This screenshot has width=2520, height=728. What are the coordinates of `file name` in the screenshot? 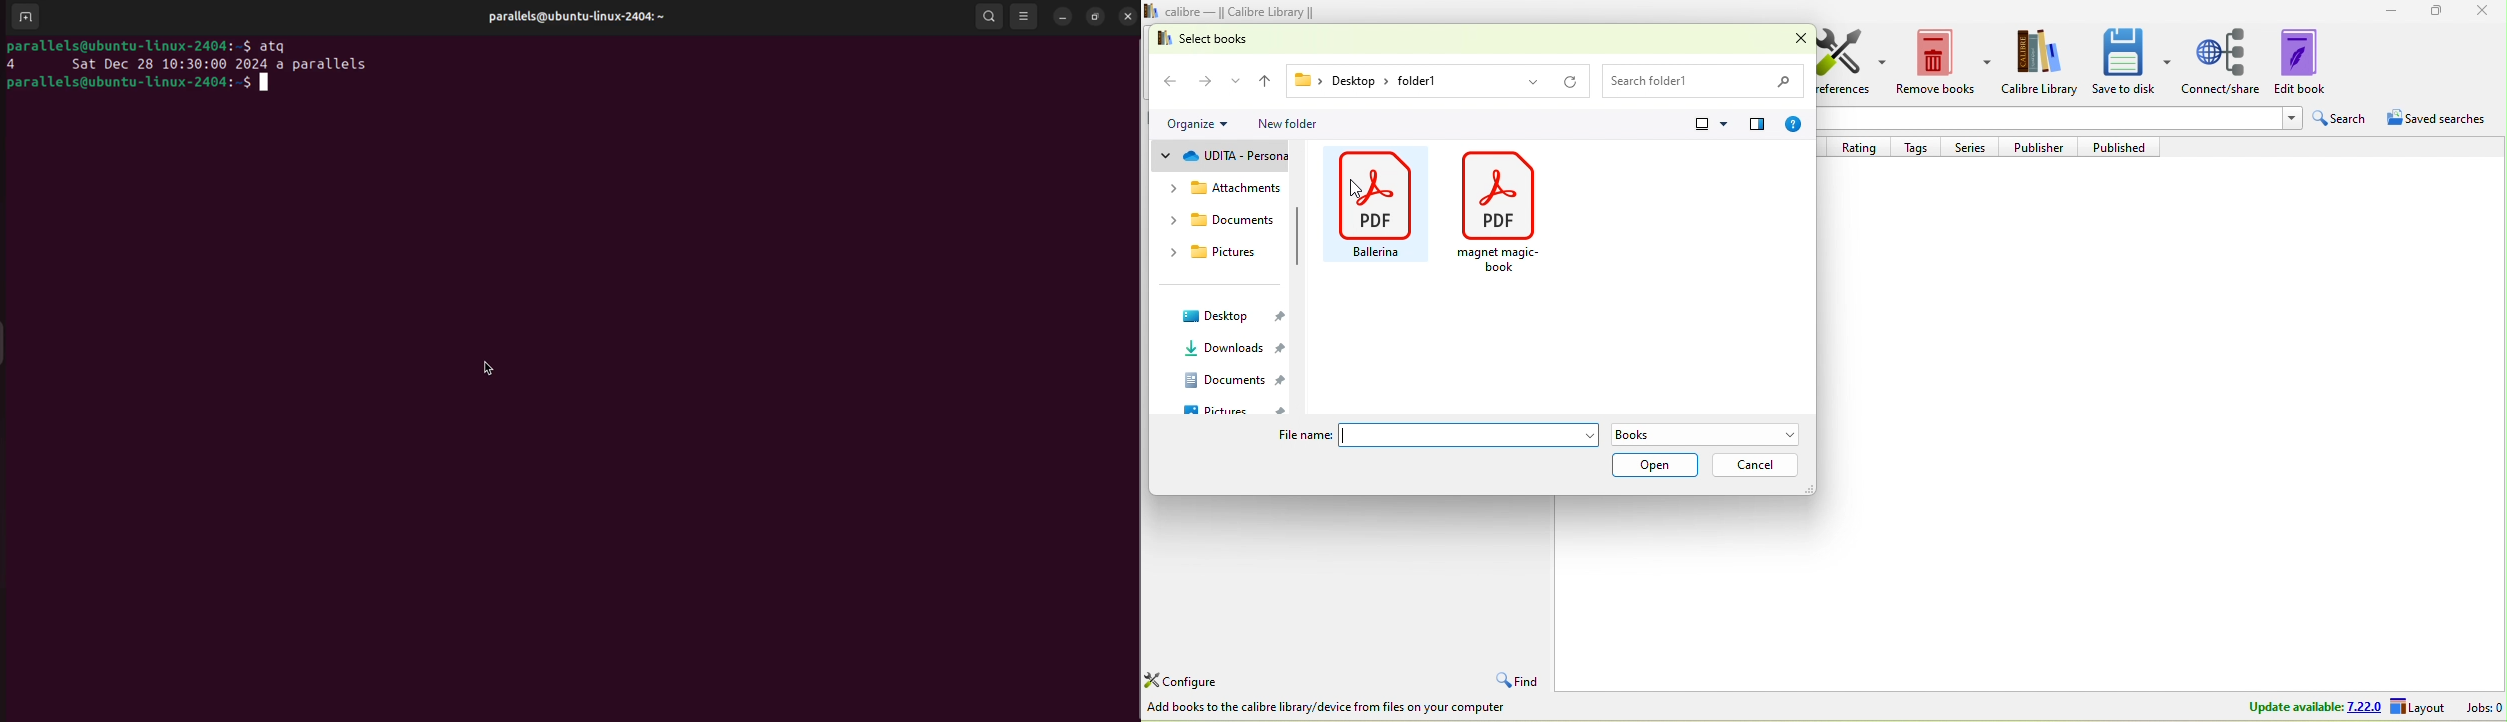 It's located at (1306, 438).